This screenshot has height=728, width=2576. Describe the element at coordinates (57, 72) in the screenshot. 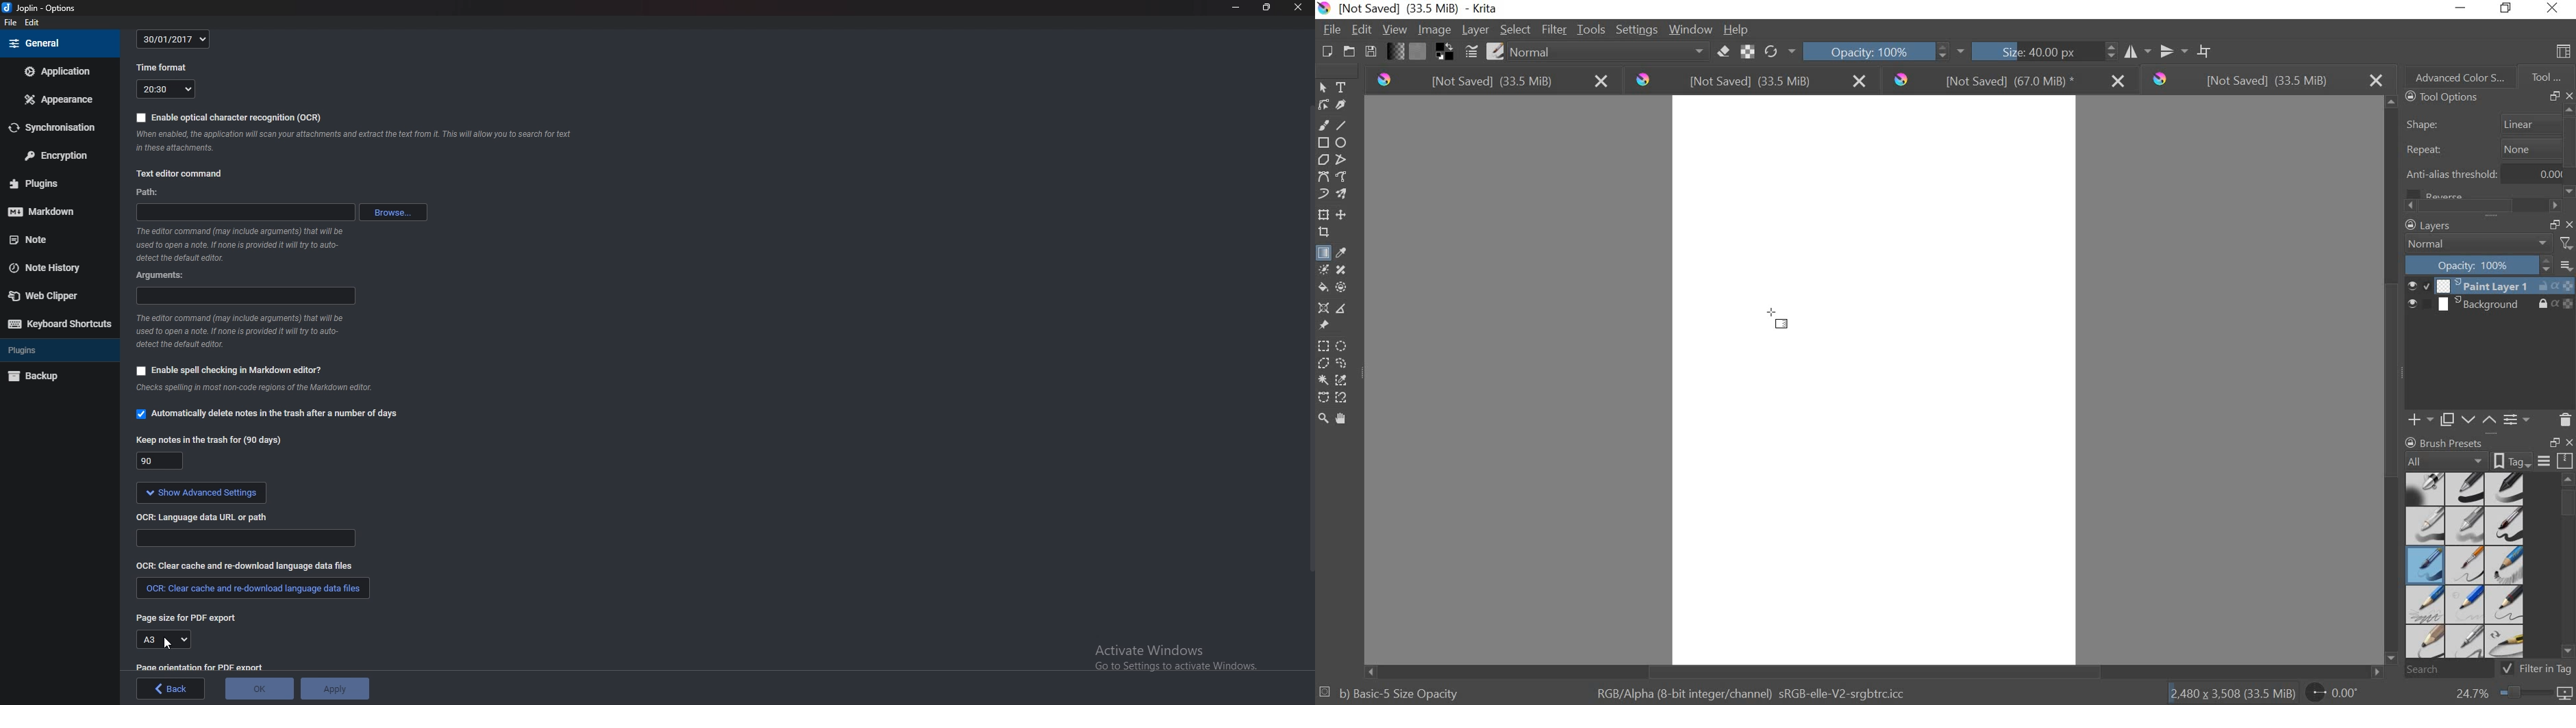

I see `Application` at that location.